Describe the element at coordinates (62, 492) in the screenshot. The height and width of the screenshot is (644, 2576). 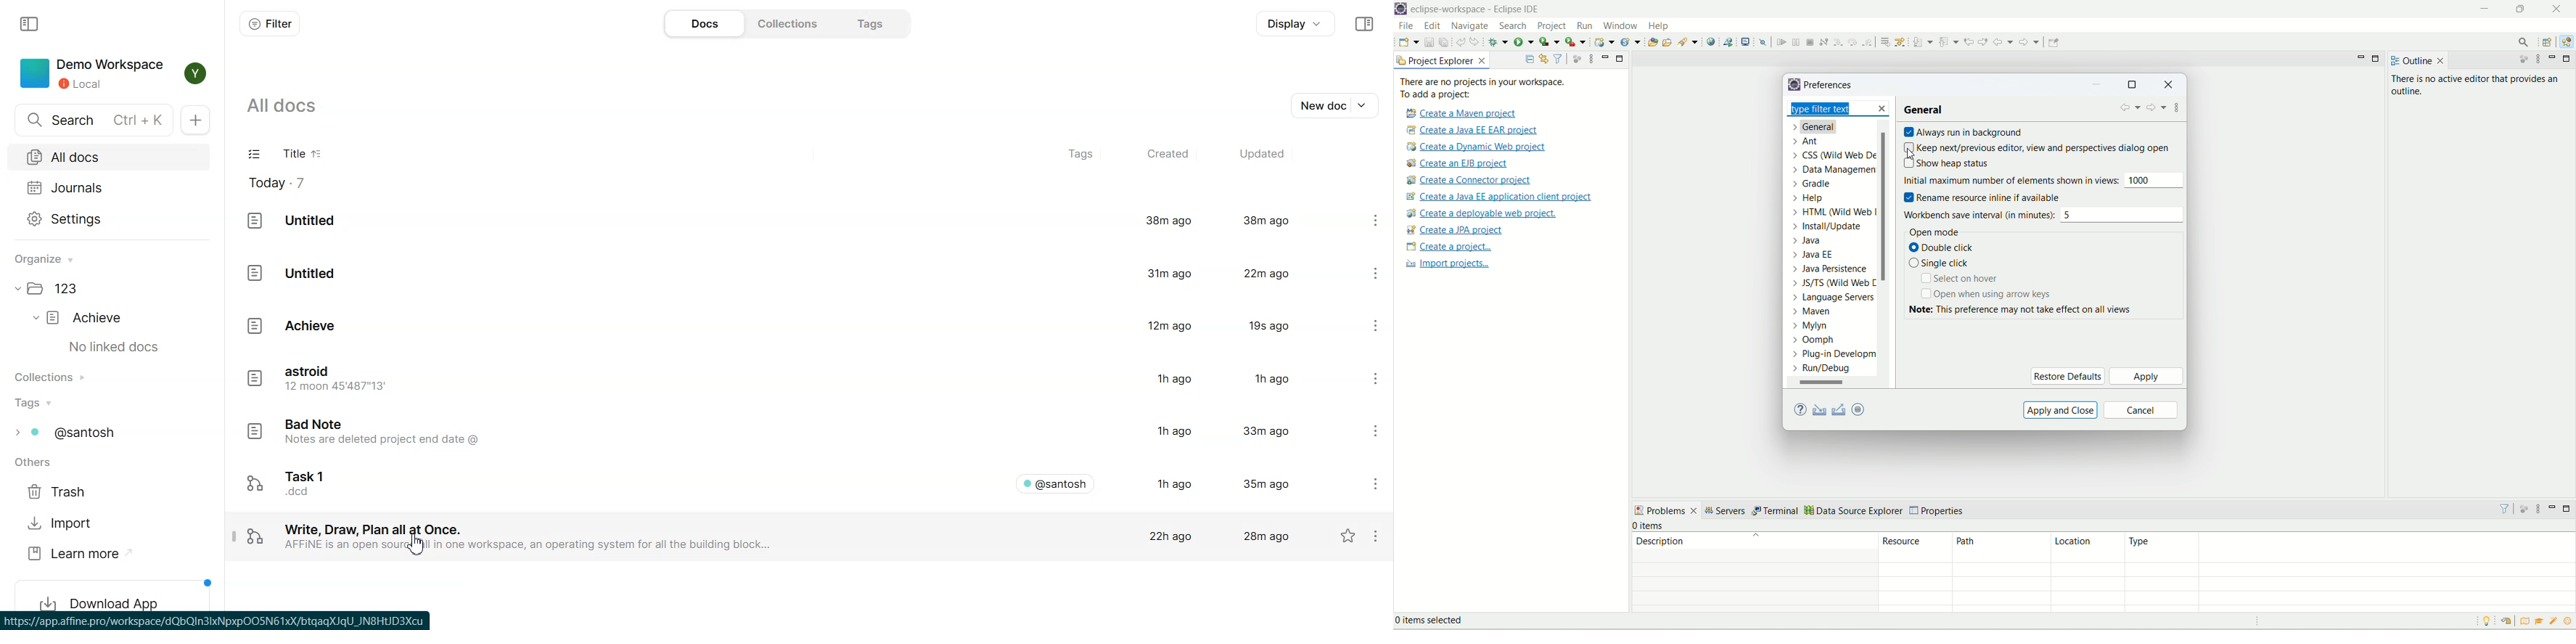
I see `Trash` at that location.